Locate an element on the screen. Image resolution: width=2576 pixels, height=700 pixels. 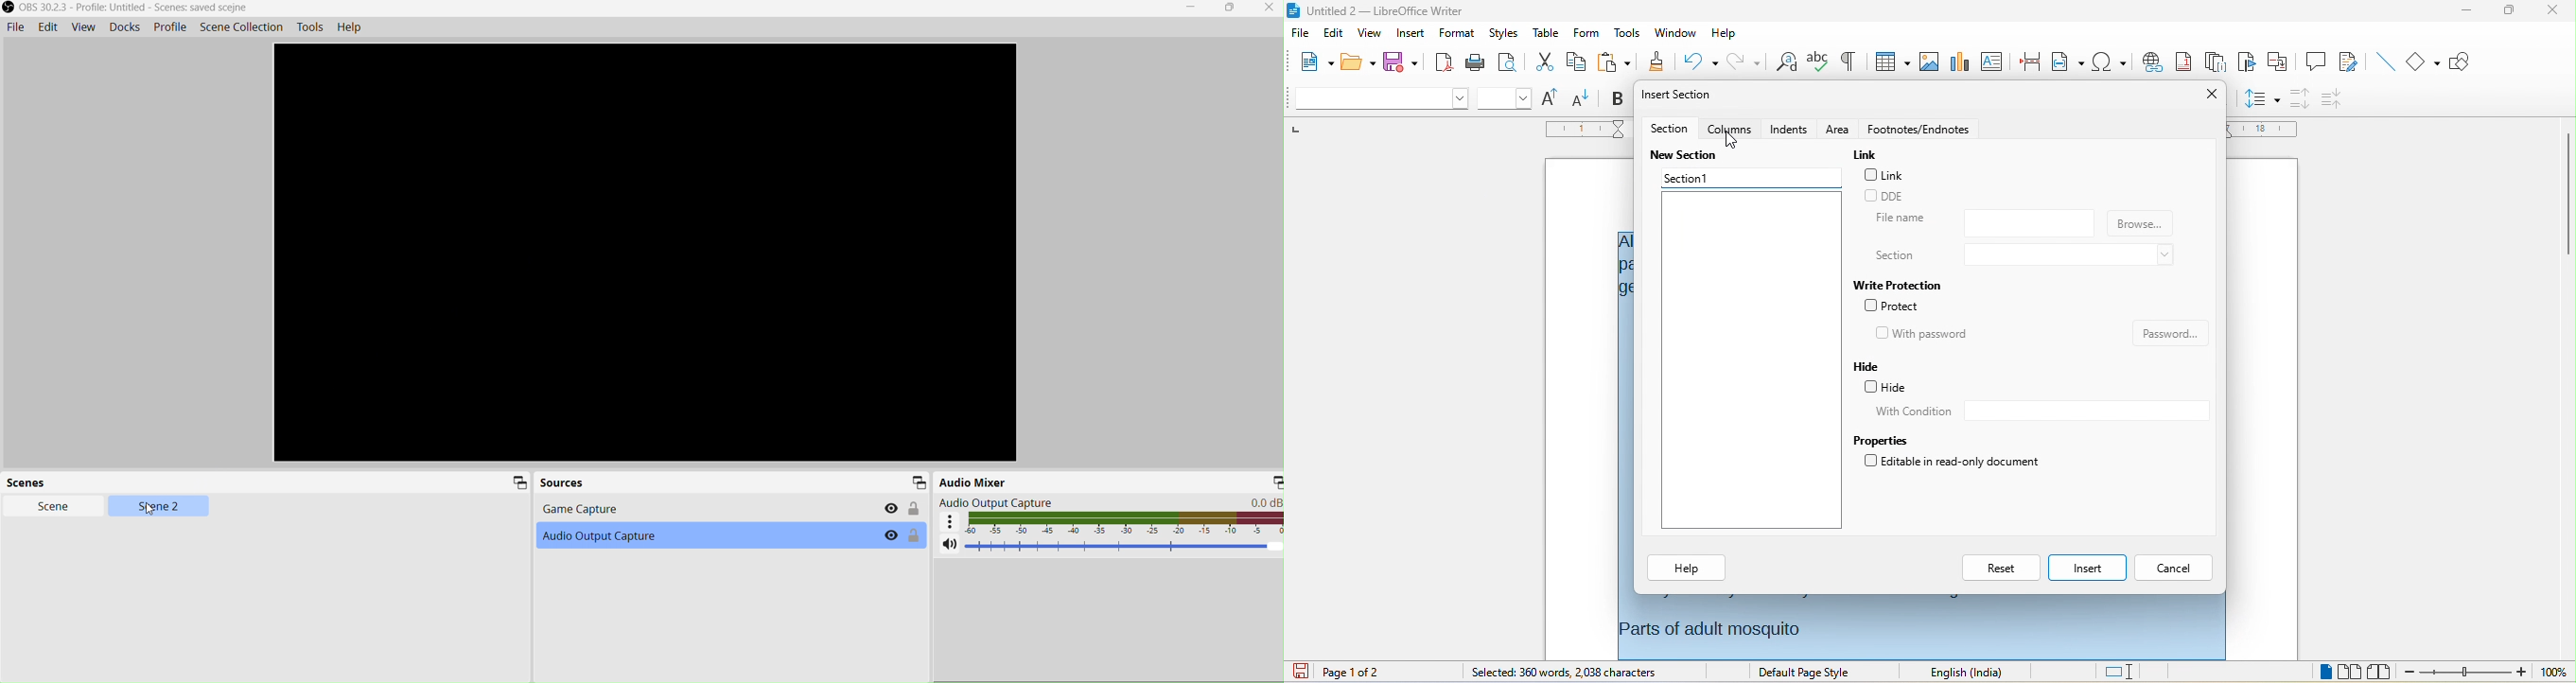
Volume mute/unmute is located at coordinates (950, 545).